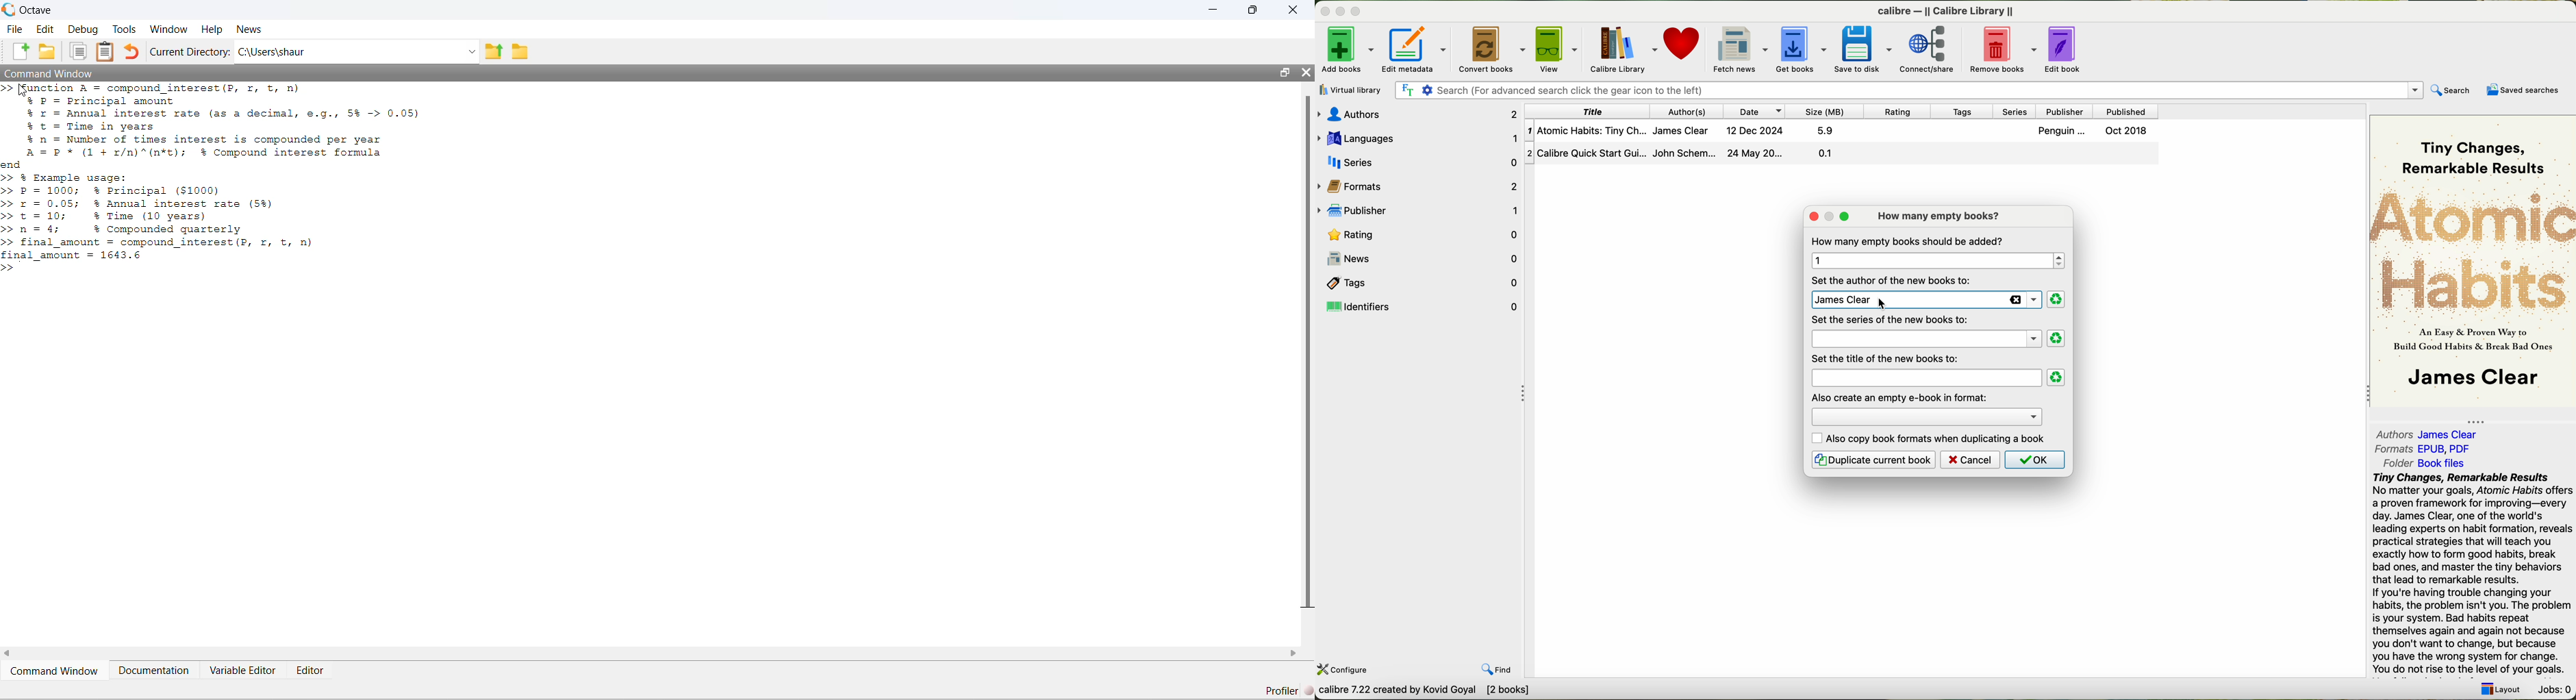 The height and width of the screenshot is (700, 2576). What do you see at coordinates (1420, 186) in the screenshot?
I see `formats` at bounding box center [1420, 186].